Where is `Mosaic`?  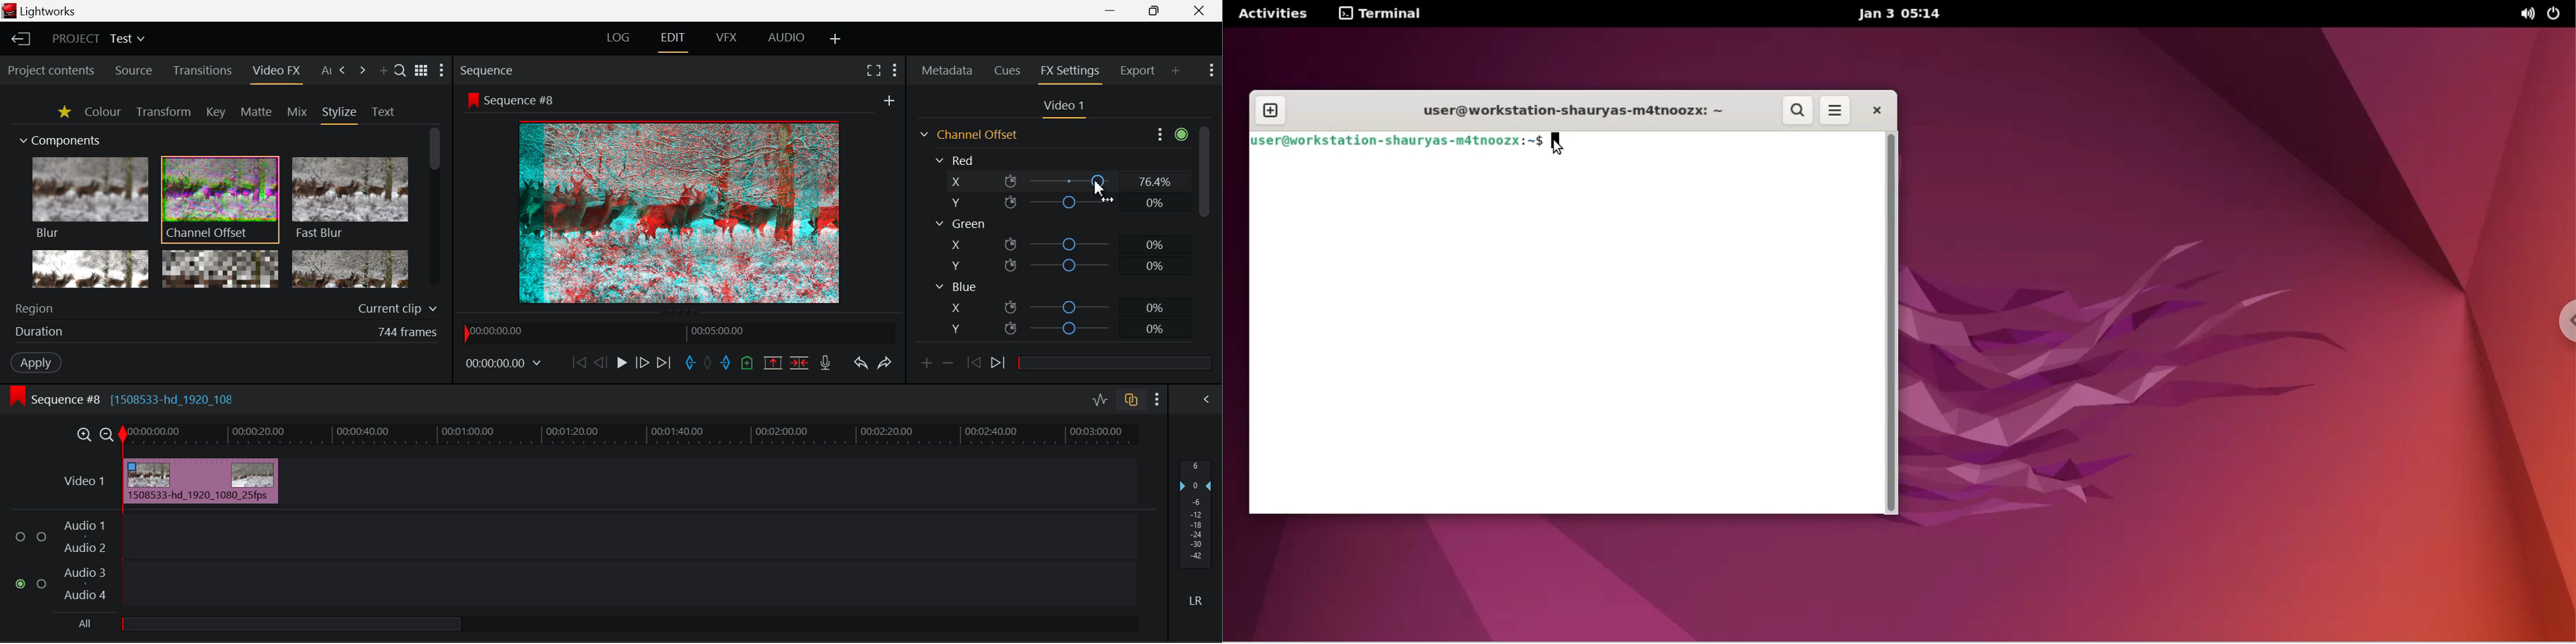
Mosaic is located at coordinates (220, 268).